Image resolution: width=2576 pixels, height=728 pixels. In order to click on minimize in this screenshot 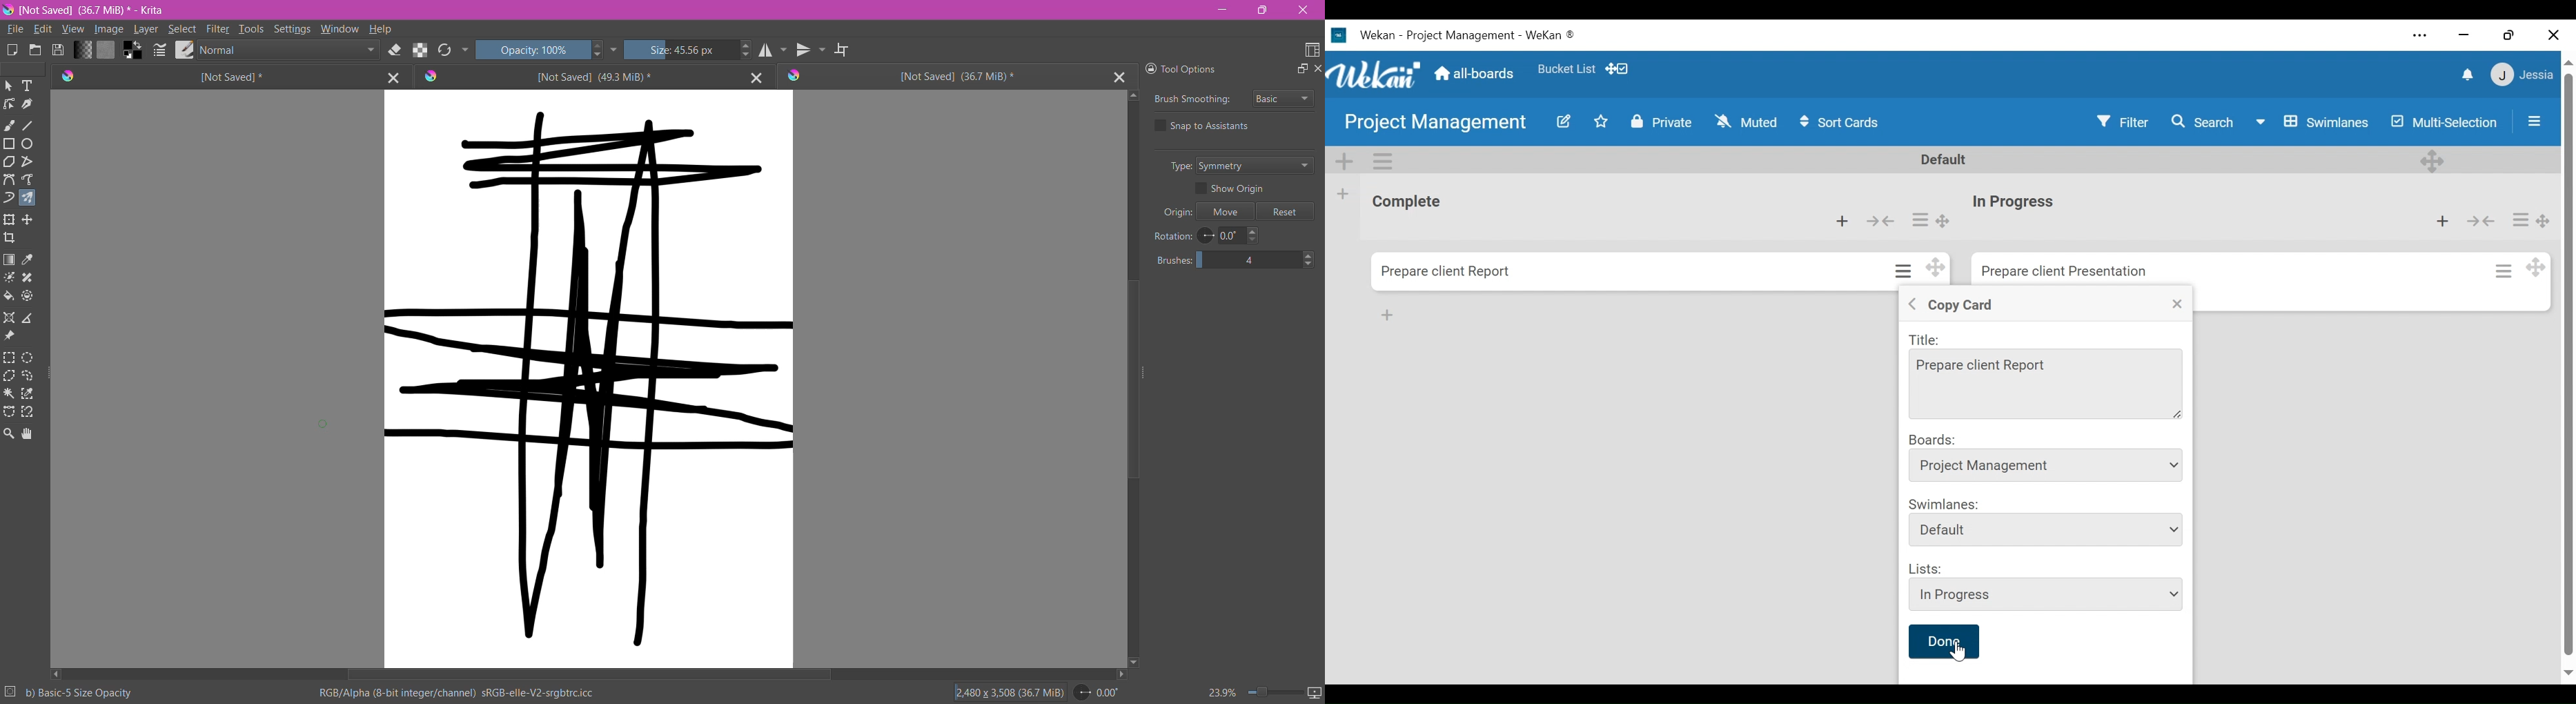, I will do `click(2464, 35)`.